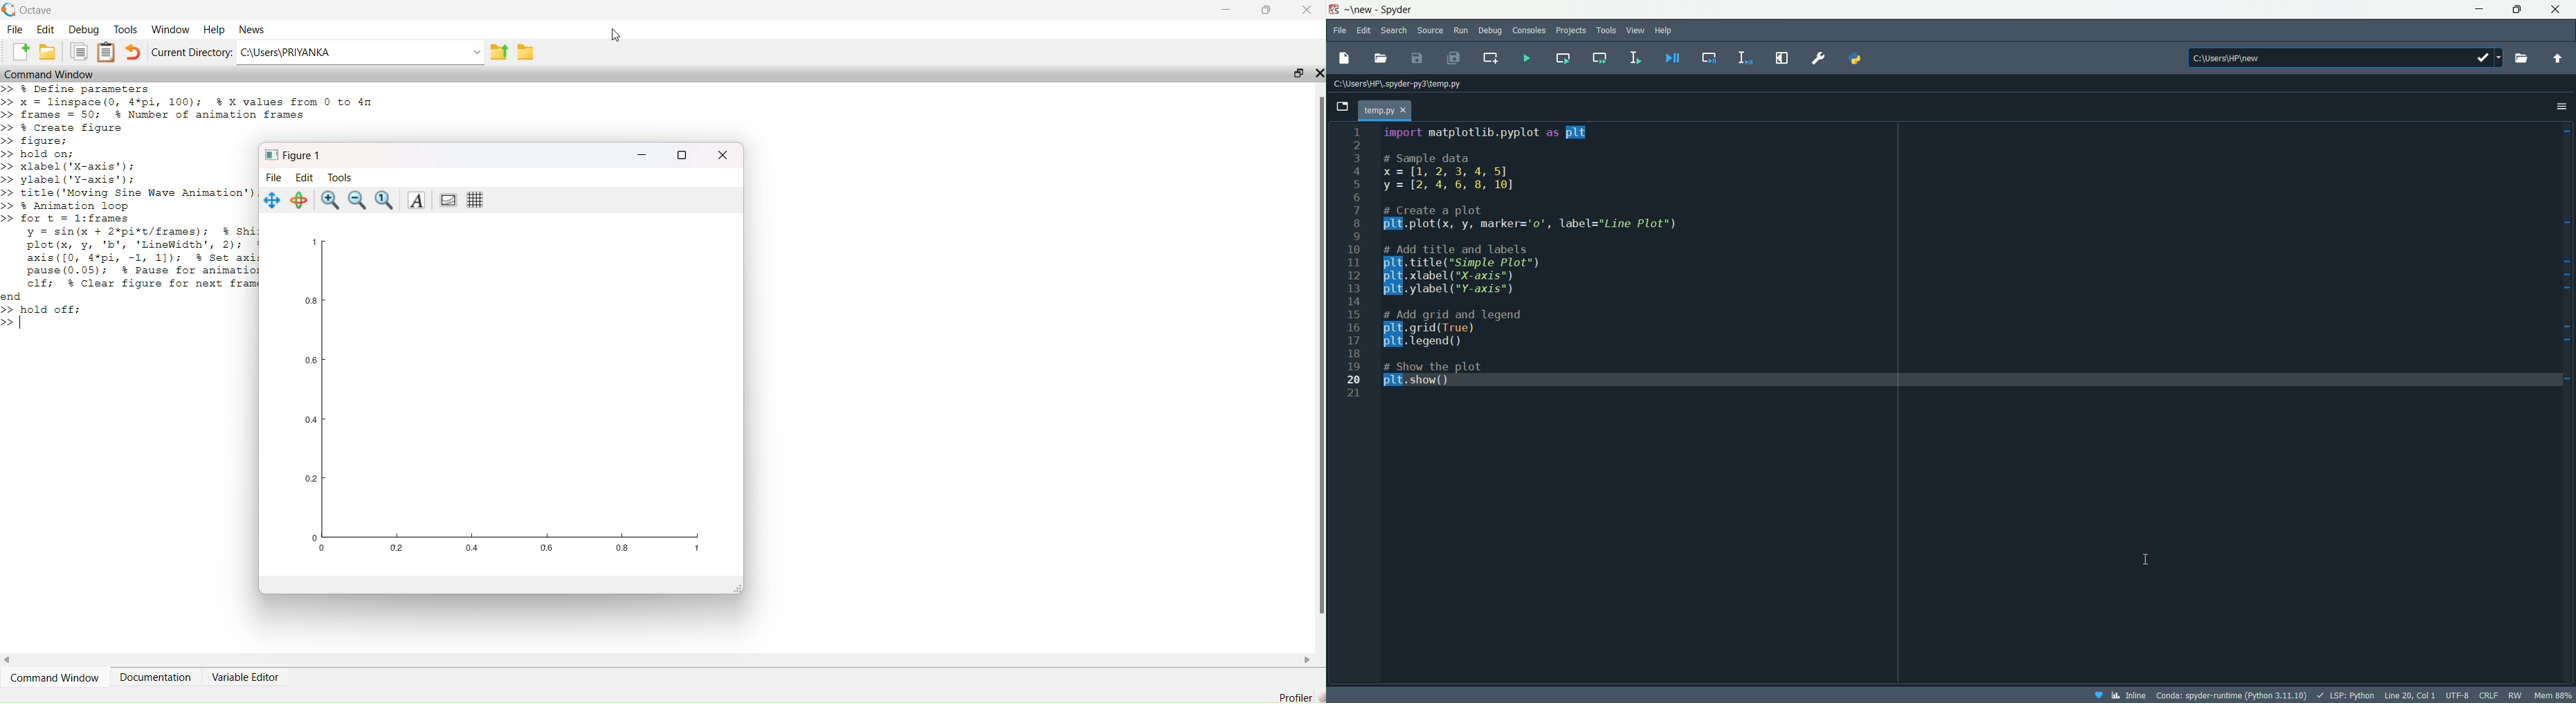  I want to click on view, so click(1636, 29).